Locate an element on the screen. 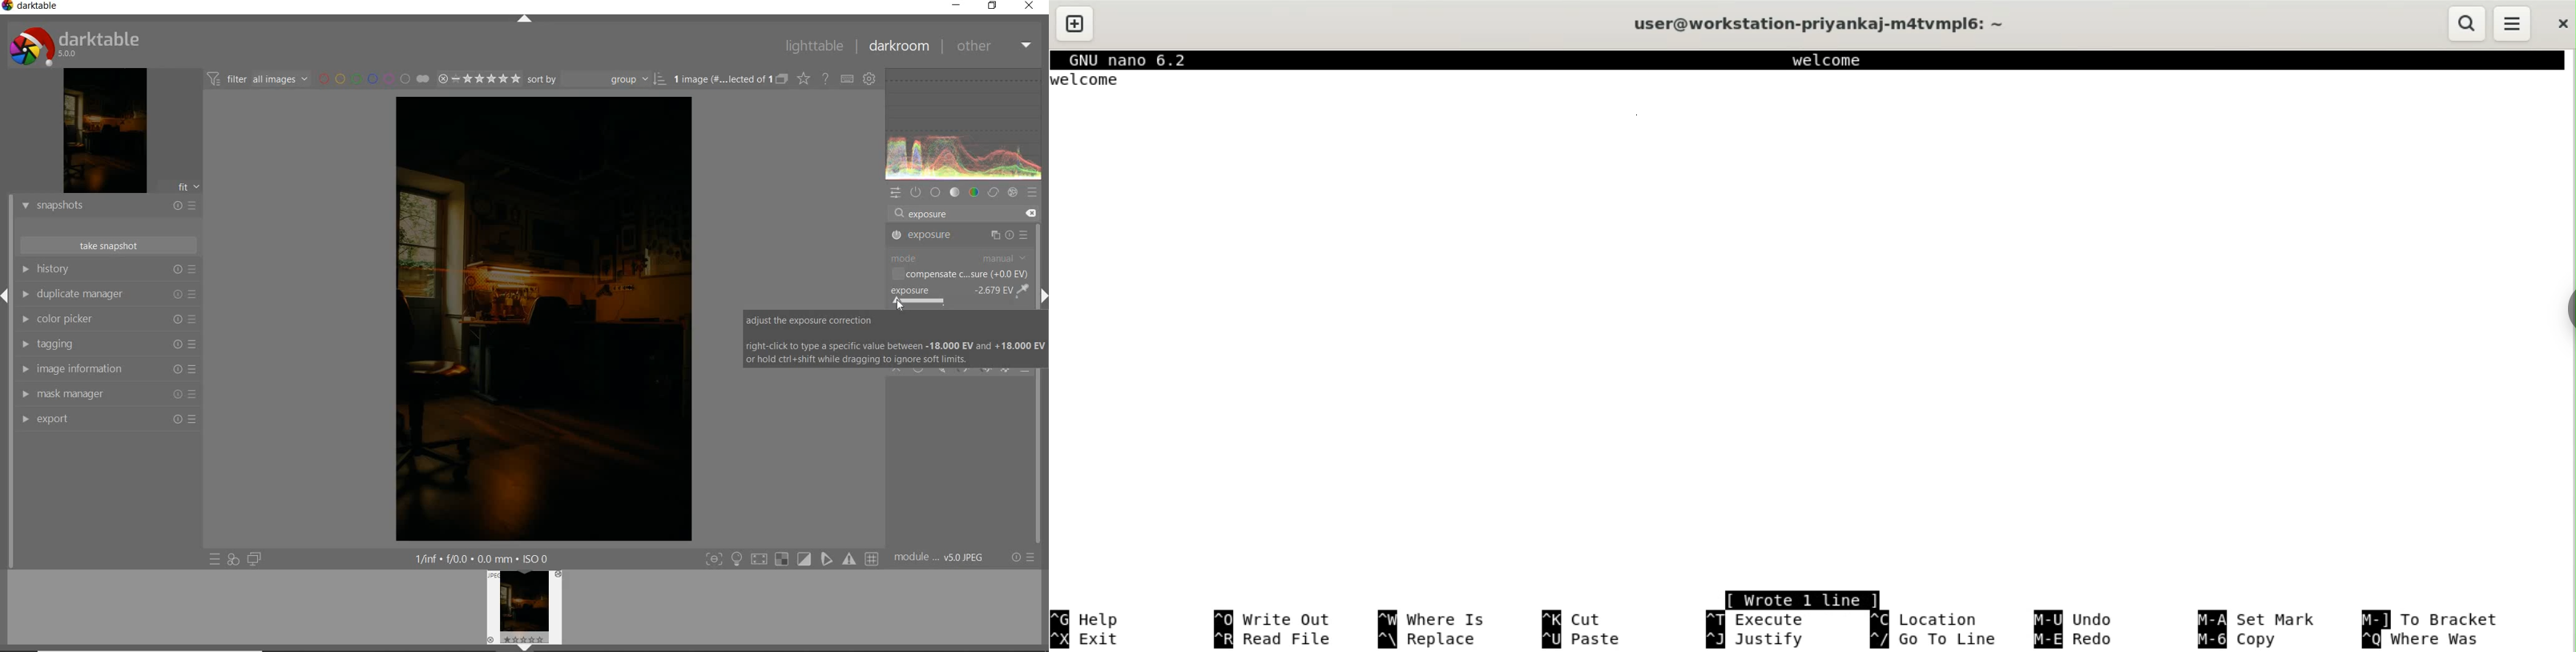 This screenshot has width=2576, height=672. presets is located at coordinates (1033, 193).